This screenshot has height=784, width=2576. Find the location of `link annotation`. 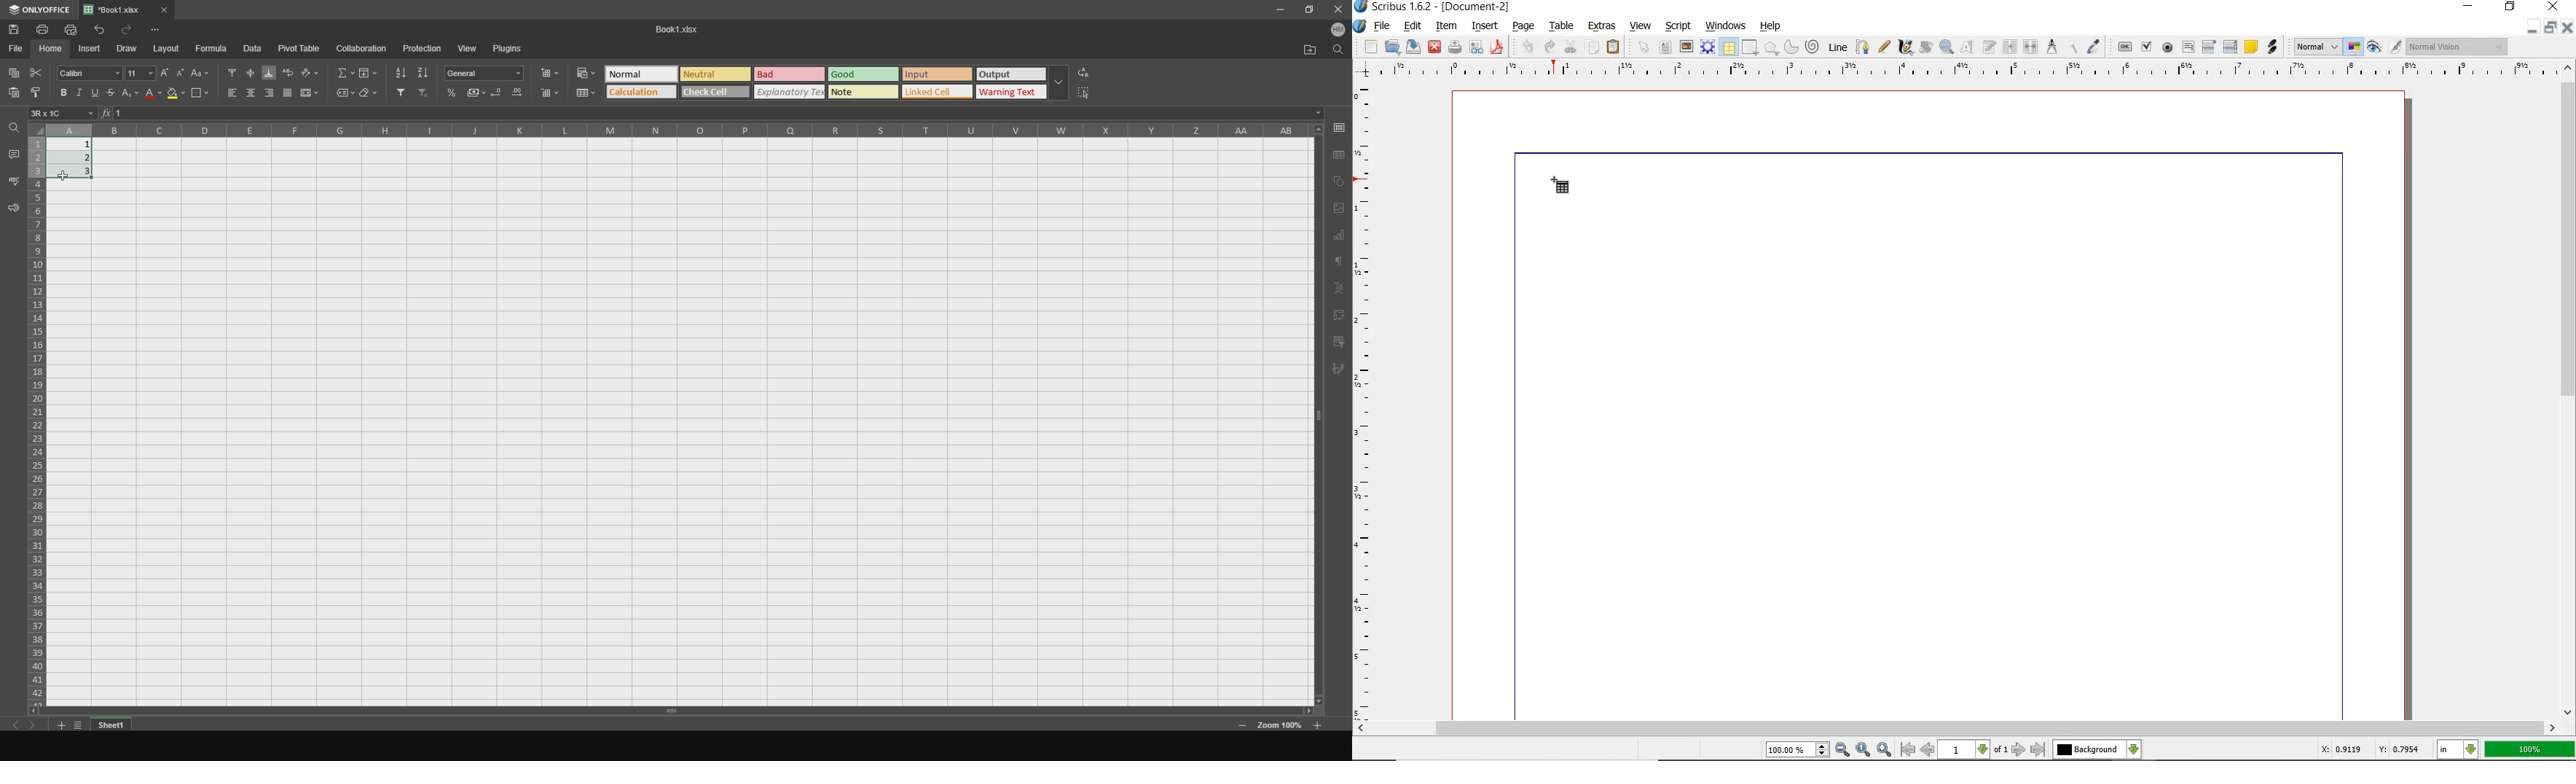

link annotation is located at coordinates (2275, 47).